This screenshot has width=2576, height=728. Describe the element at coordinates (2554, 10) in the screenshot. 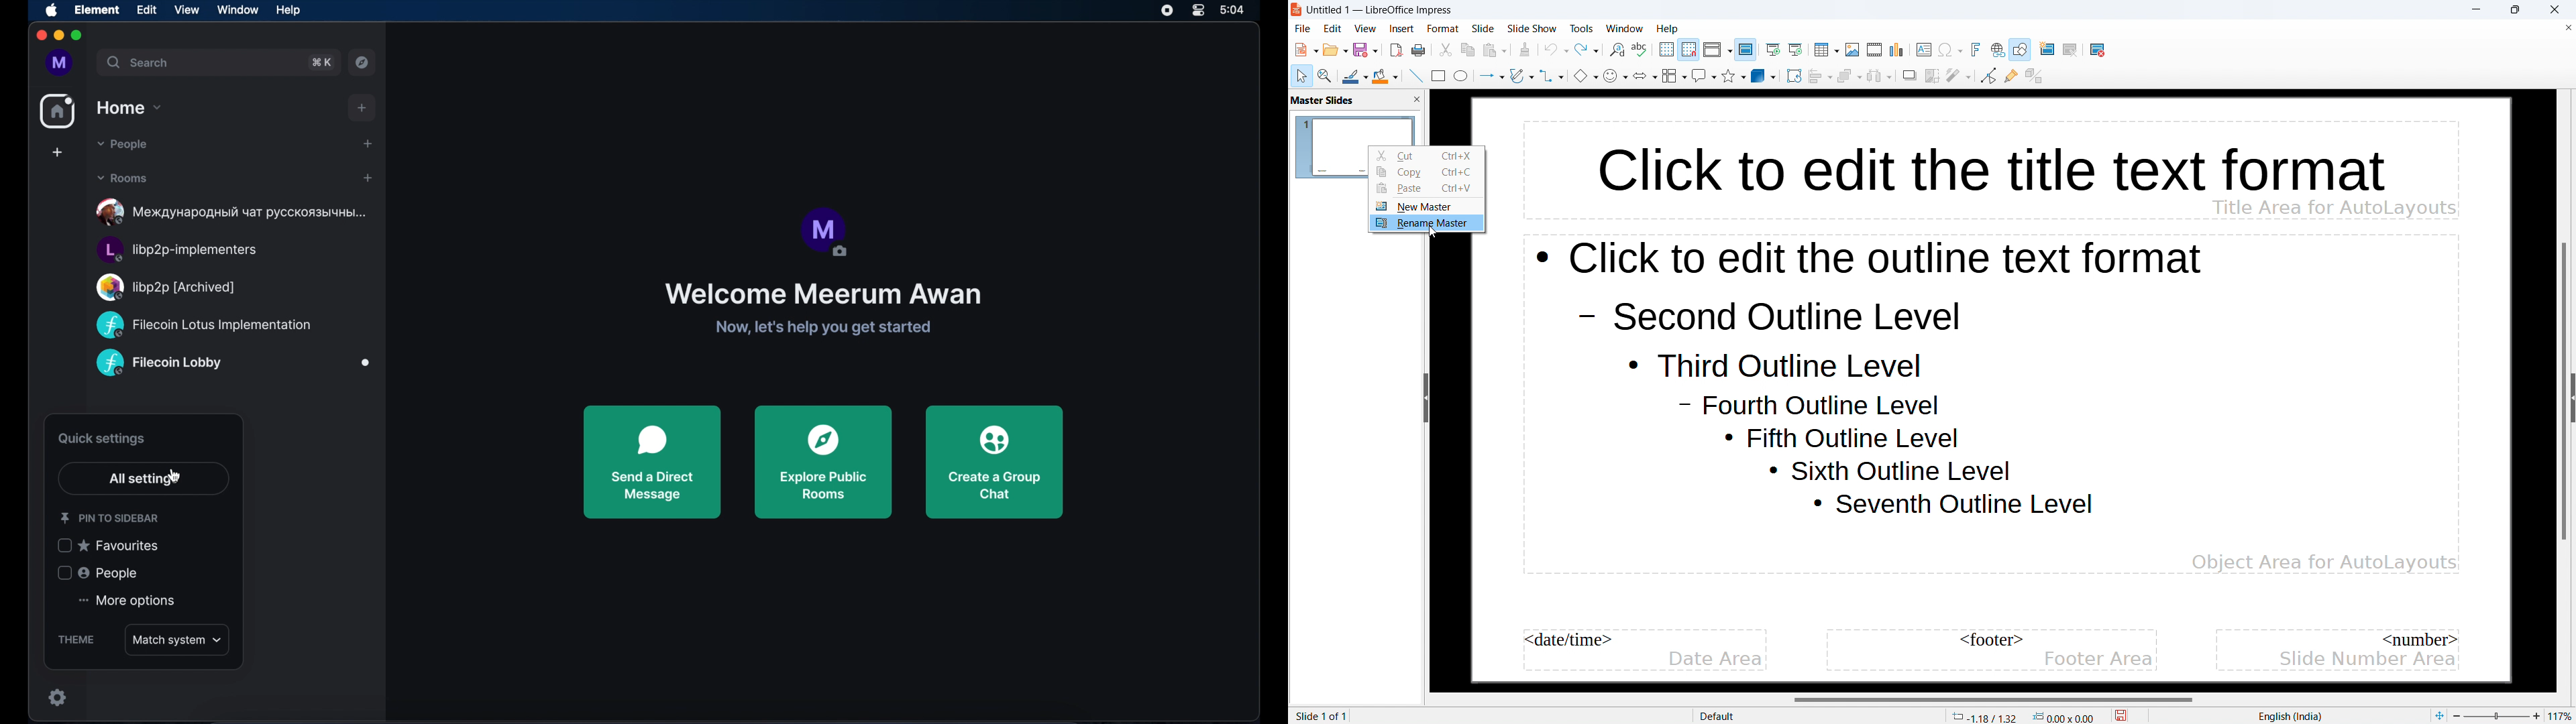

I see `close` at that location.